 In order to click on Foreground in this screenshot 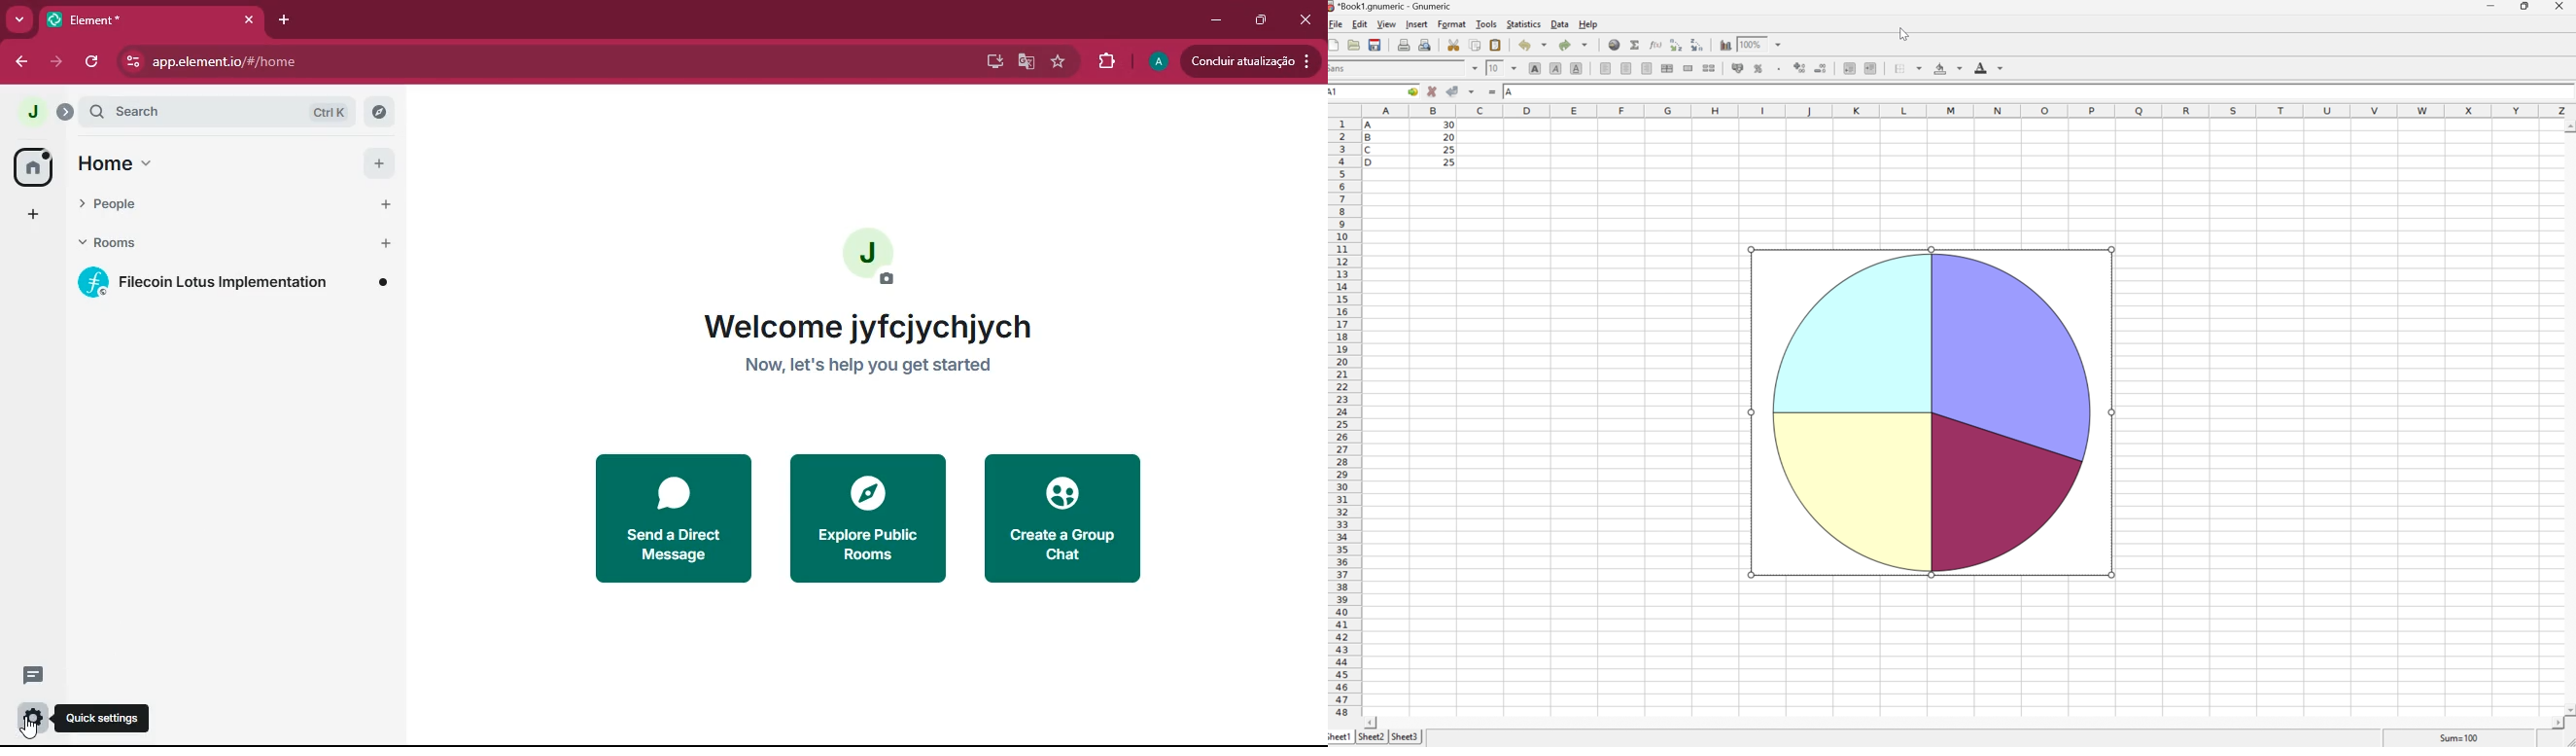, I will do `click(1991, 67)`.